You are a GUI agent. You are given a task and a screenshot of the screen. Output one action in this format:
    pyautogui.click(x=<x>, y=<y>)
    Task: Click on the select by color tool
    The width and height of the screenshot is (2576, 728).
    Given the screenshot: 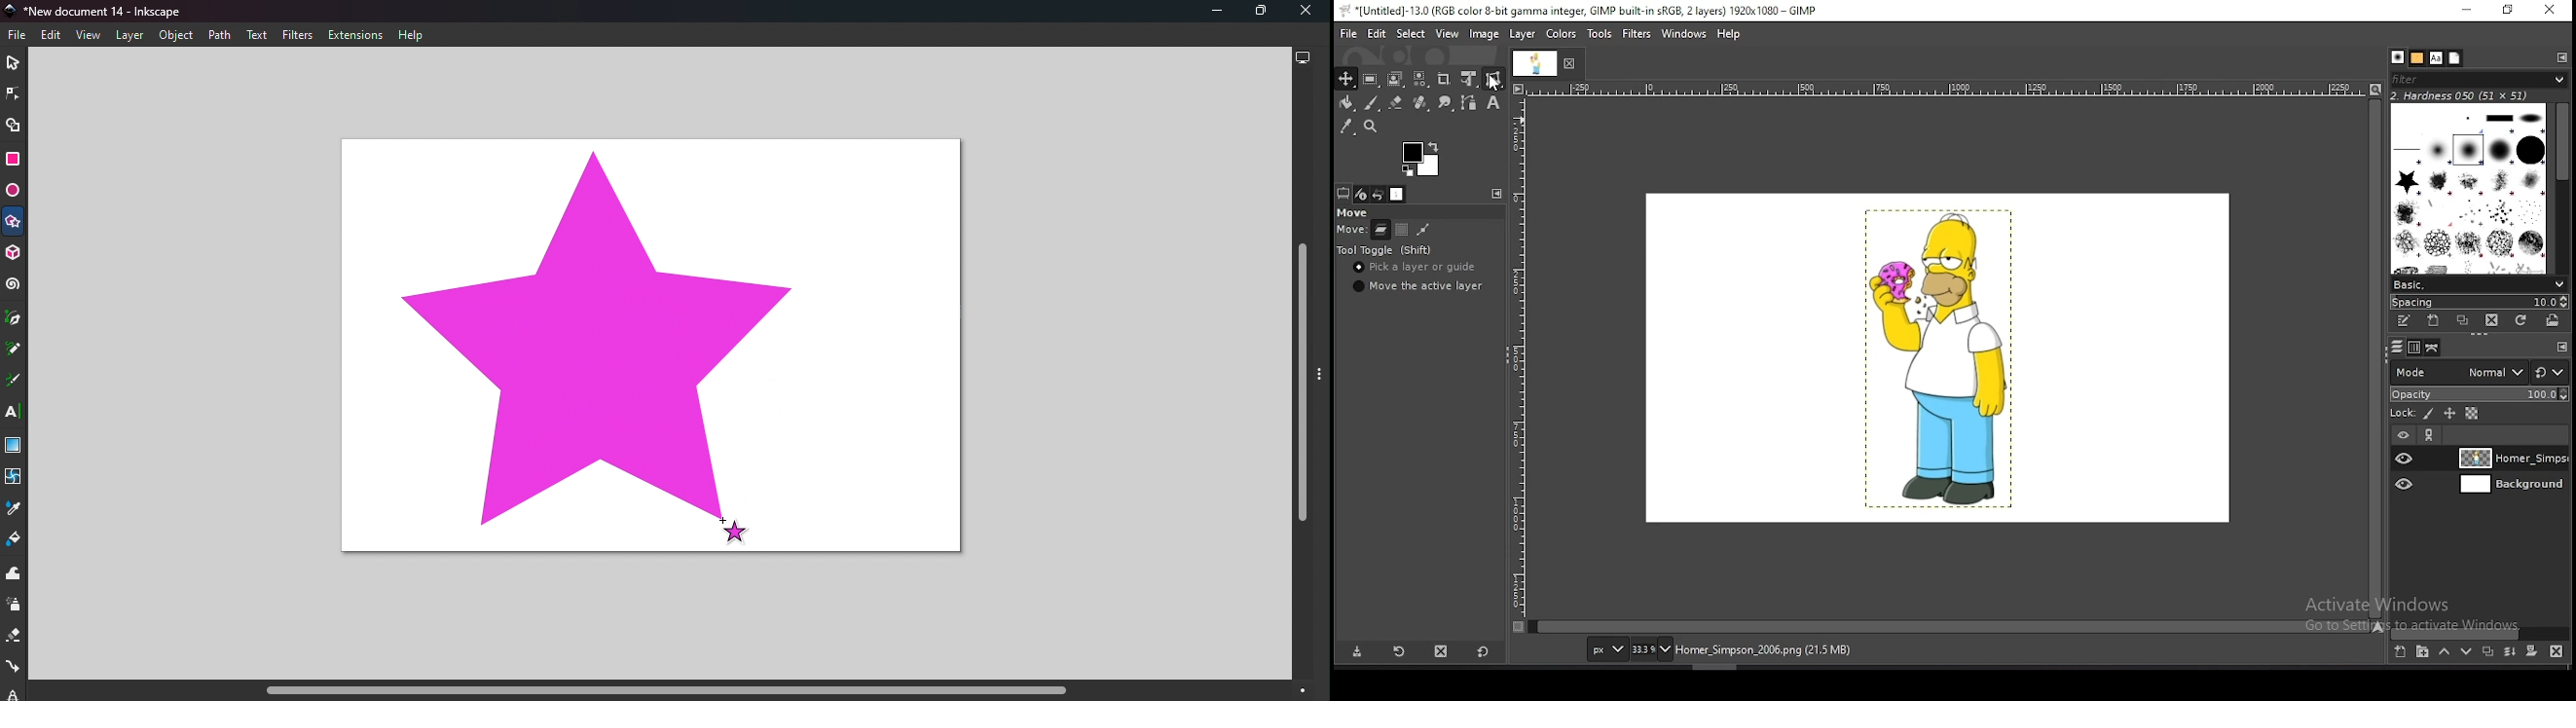 What is the action you would take?
    pyautogui.click(x=1420, y=79)
    